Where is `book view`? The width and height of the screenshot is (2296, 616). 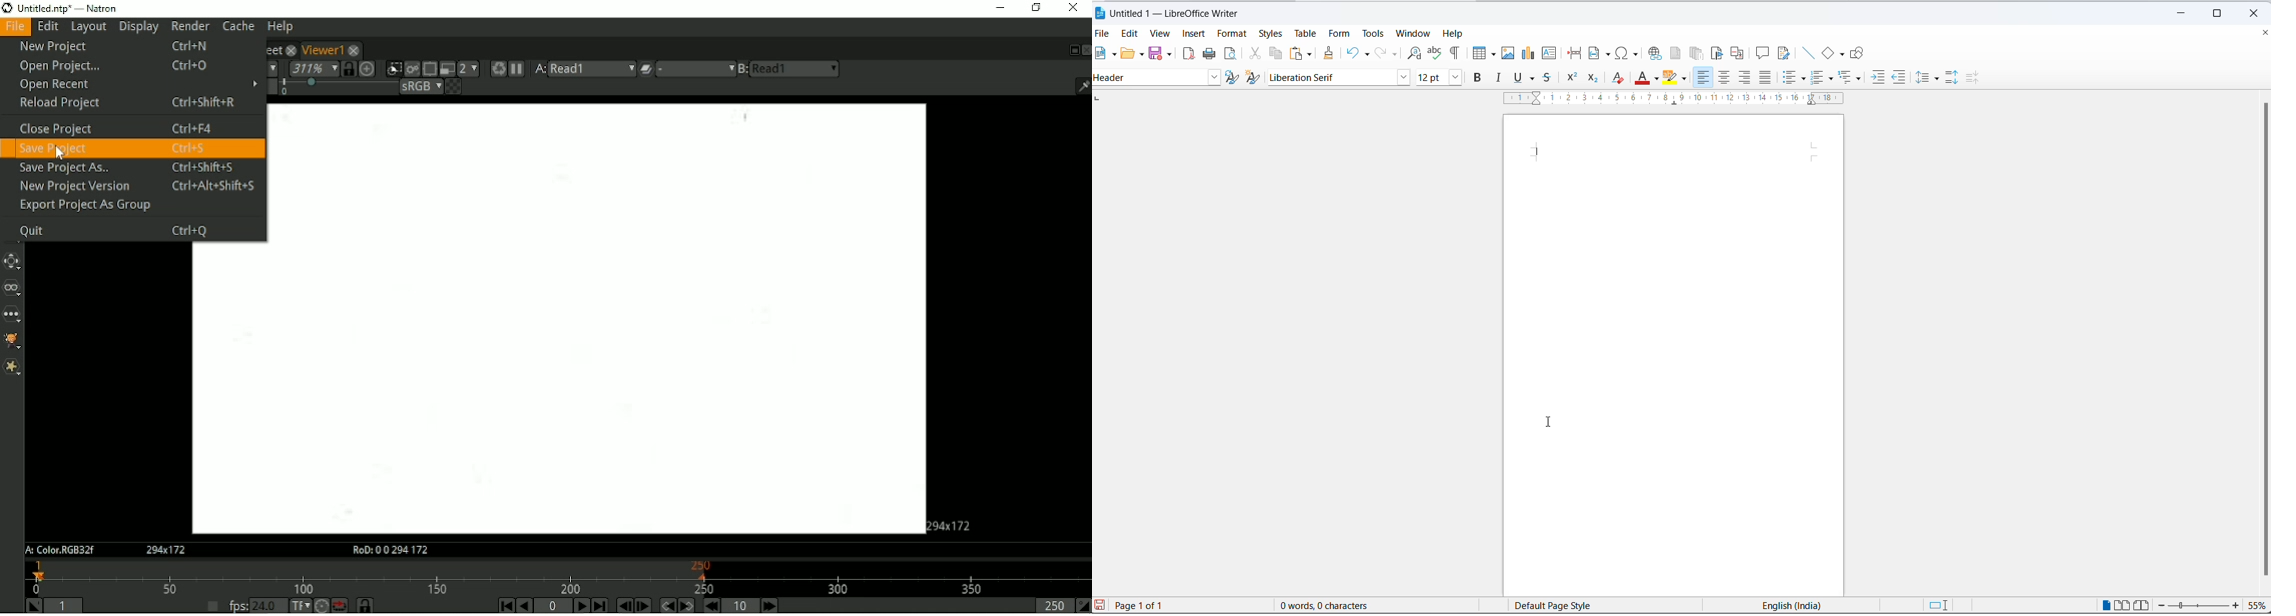
book view is located at coordinates (2143, 606).